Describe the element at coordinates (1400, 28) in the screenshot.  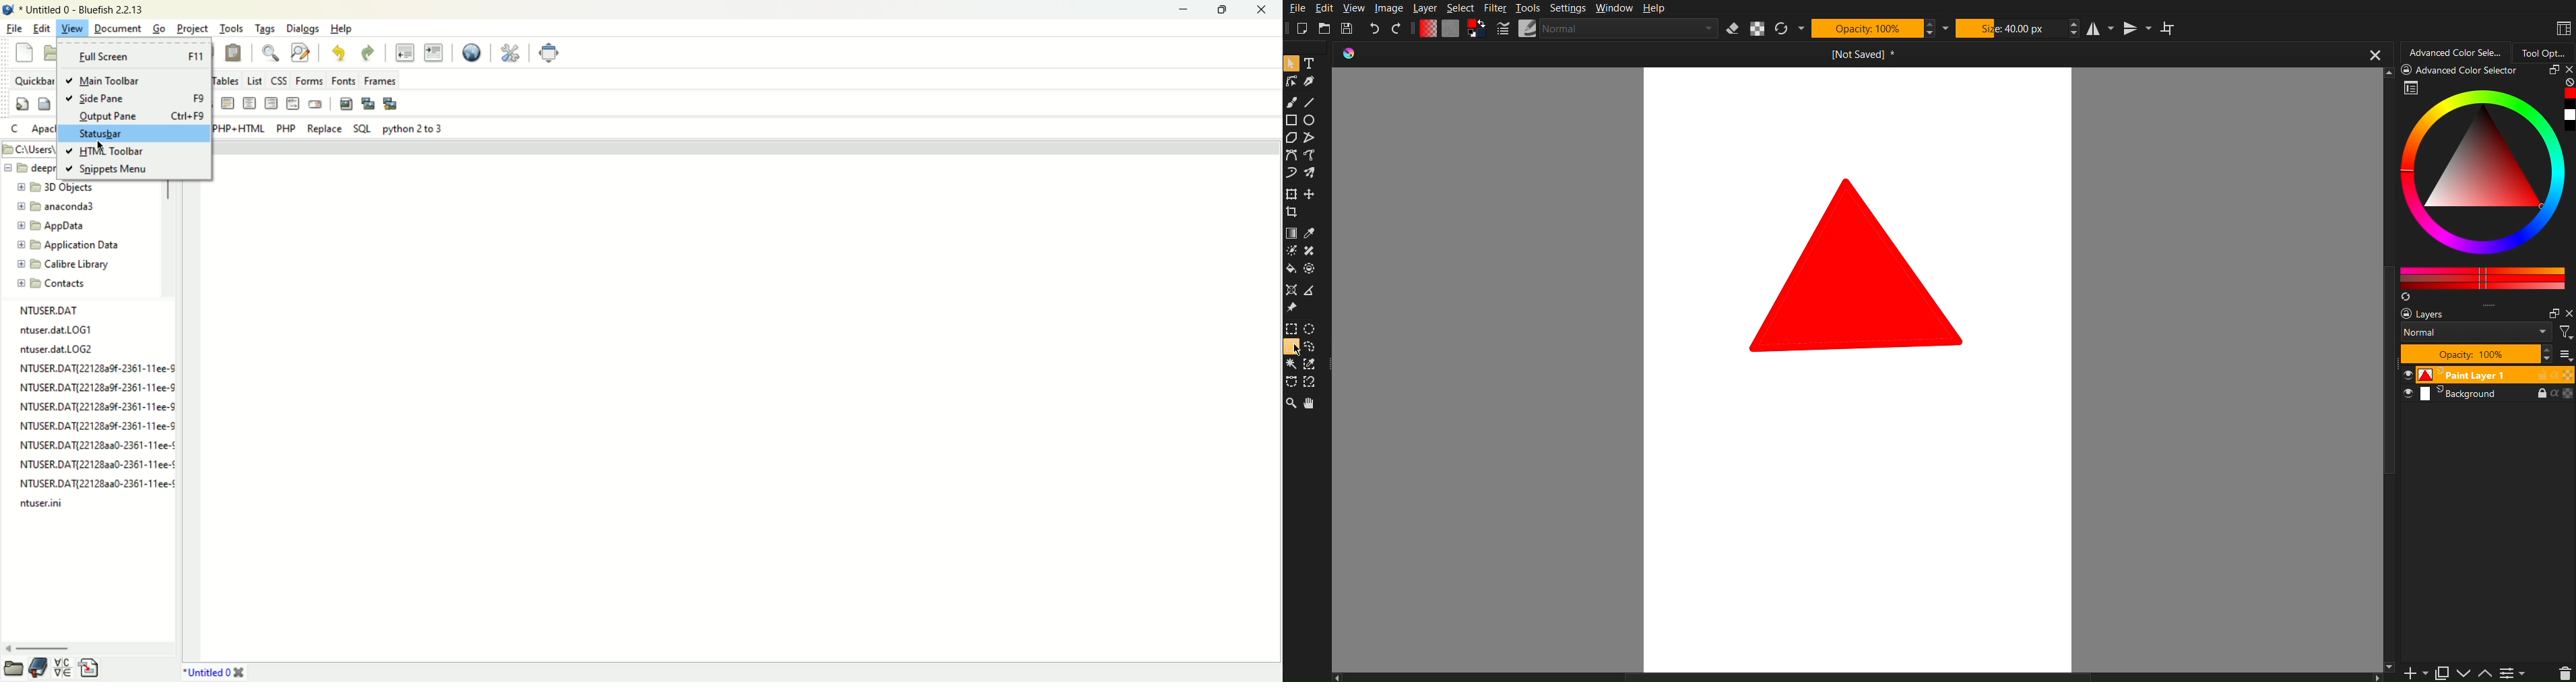
I see `Redo` at that location.